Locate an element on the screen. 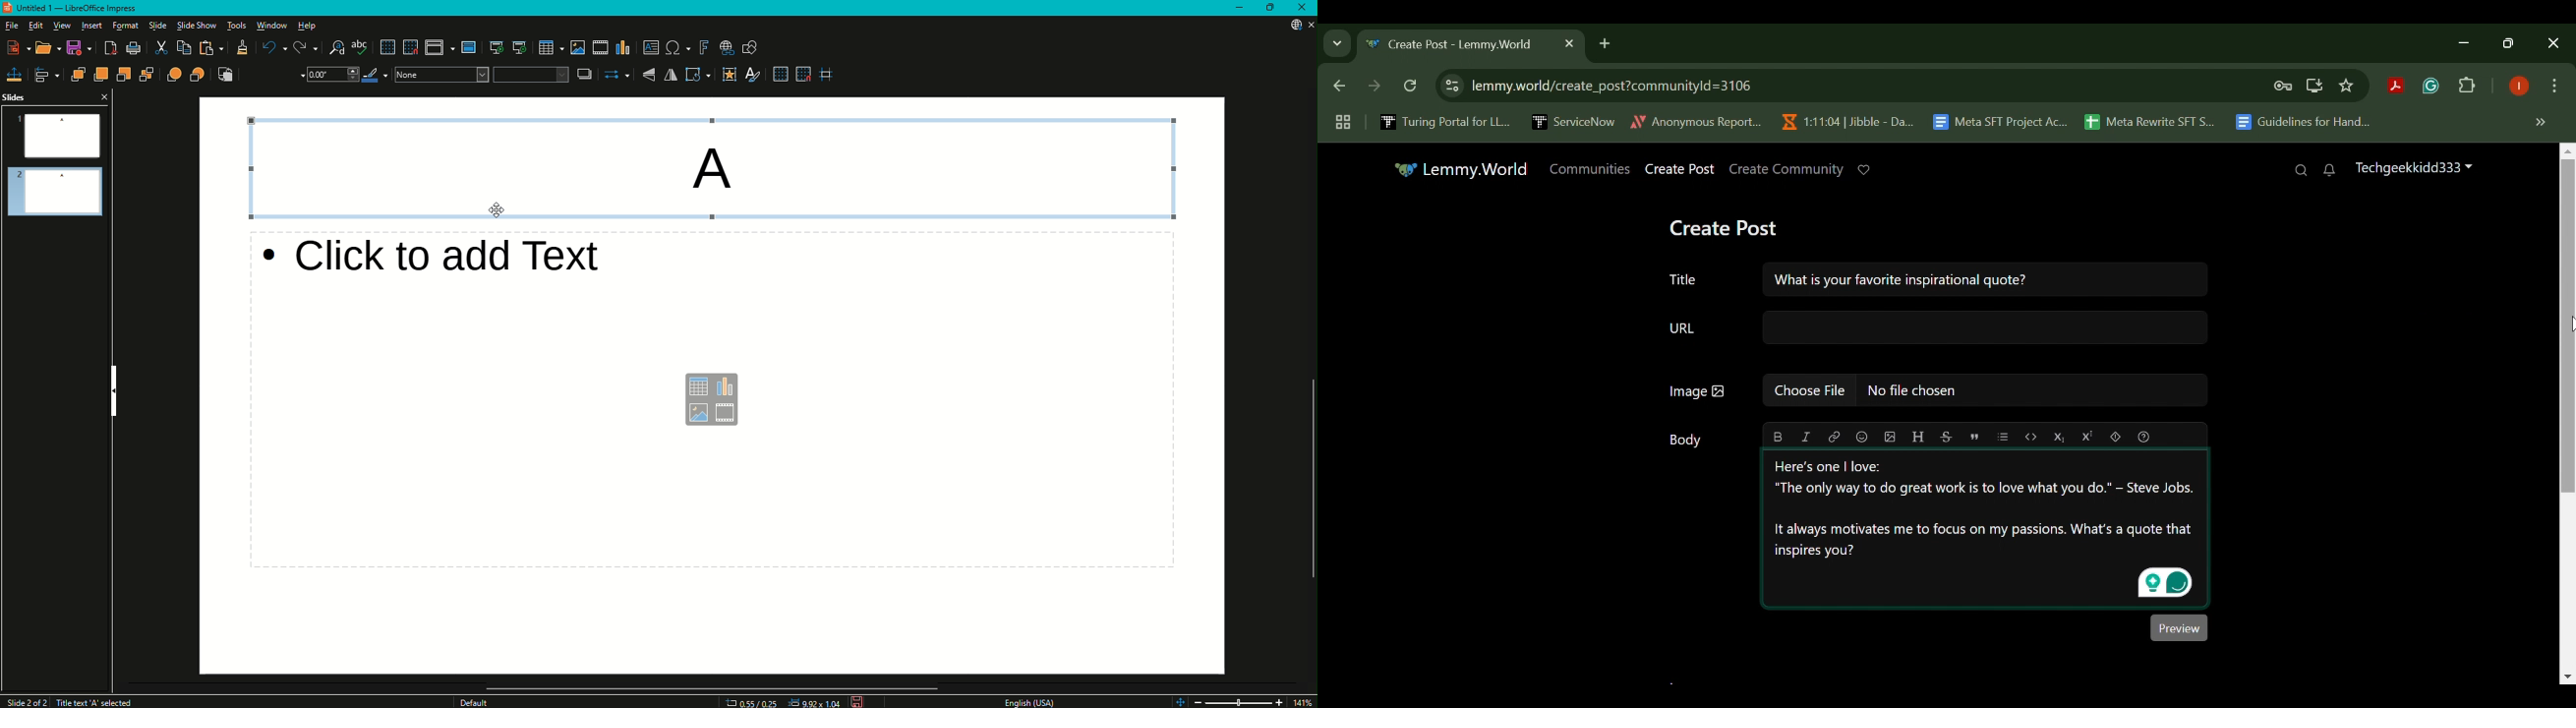 Image resolution: width=2576 pixels, height=728 pixels. 14% is located at coordinates (1305, 701).